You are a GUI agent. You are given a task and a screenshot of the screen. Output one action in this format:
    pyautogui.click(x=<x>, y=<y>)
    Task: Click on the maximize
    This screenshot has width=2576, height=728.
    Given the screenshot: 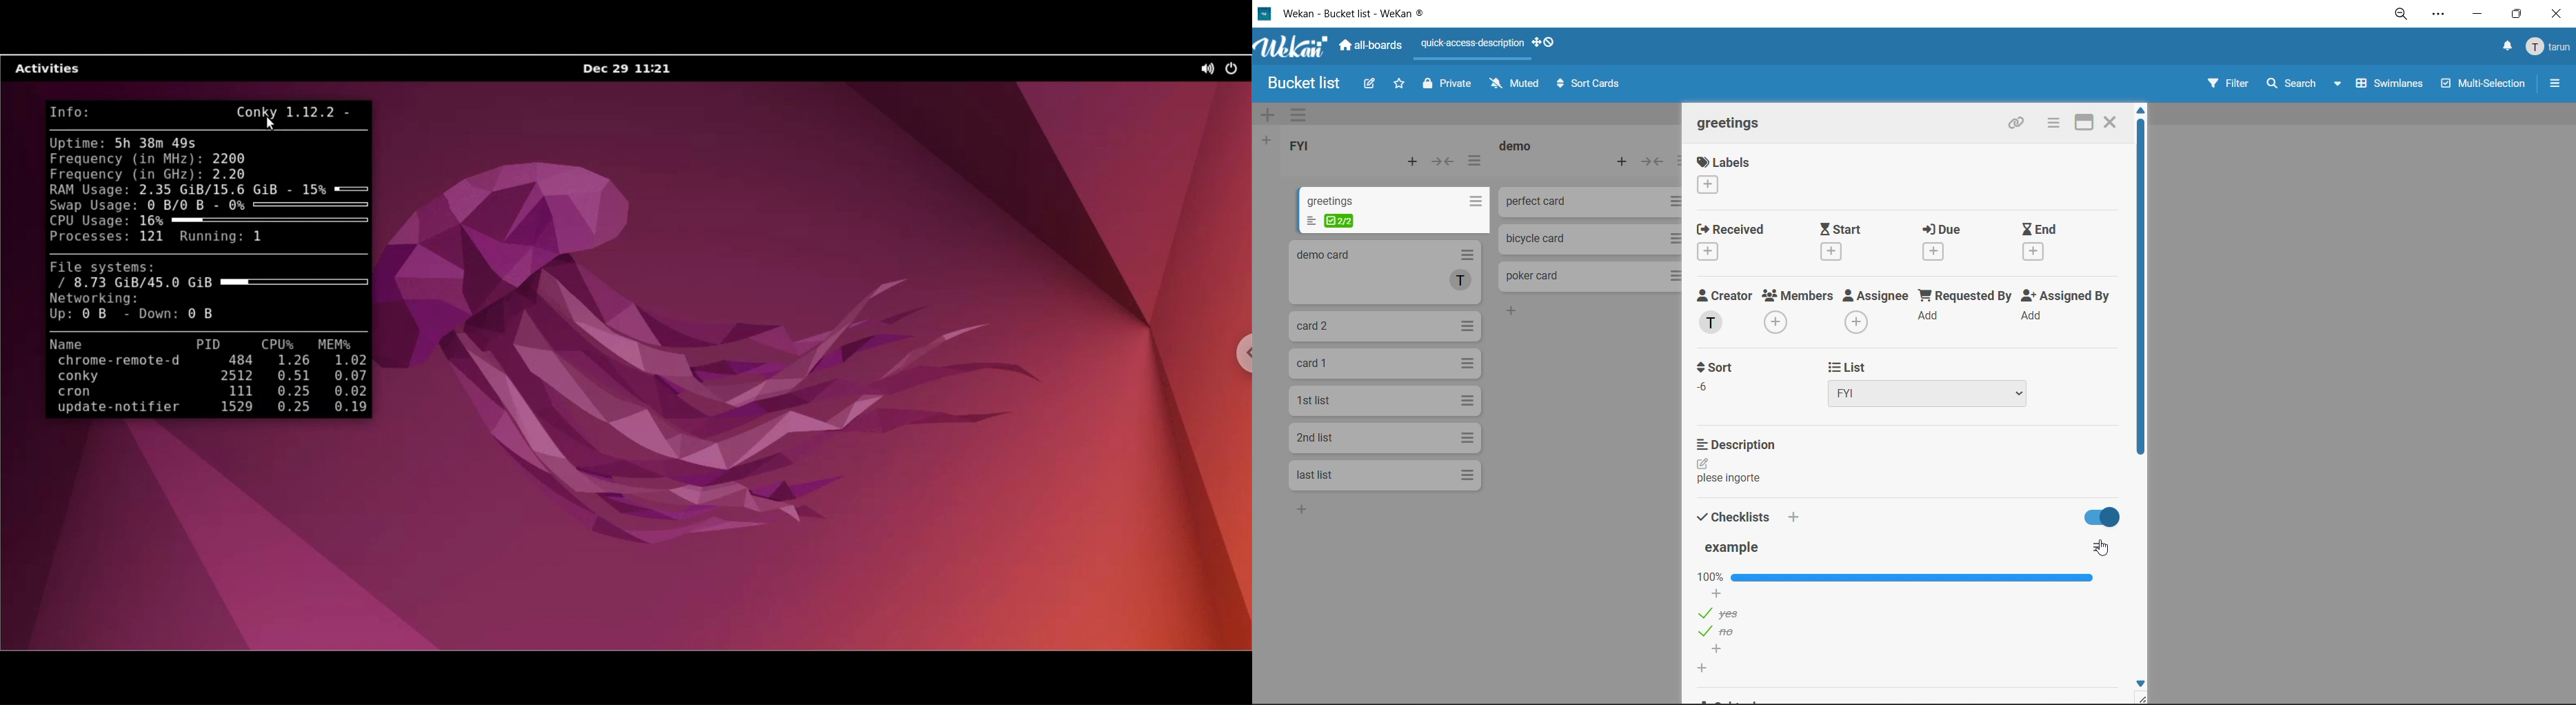 What is the action you would take?
    pyautogui.click(x=2087, y=123)
    